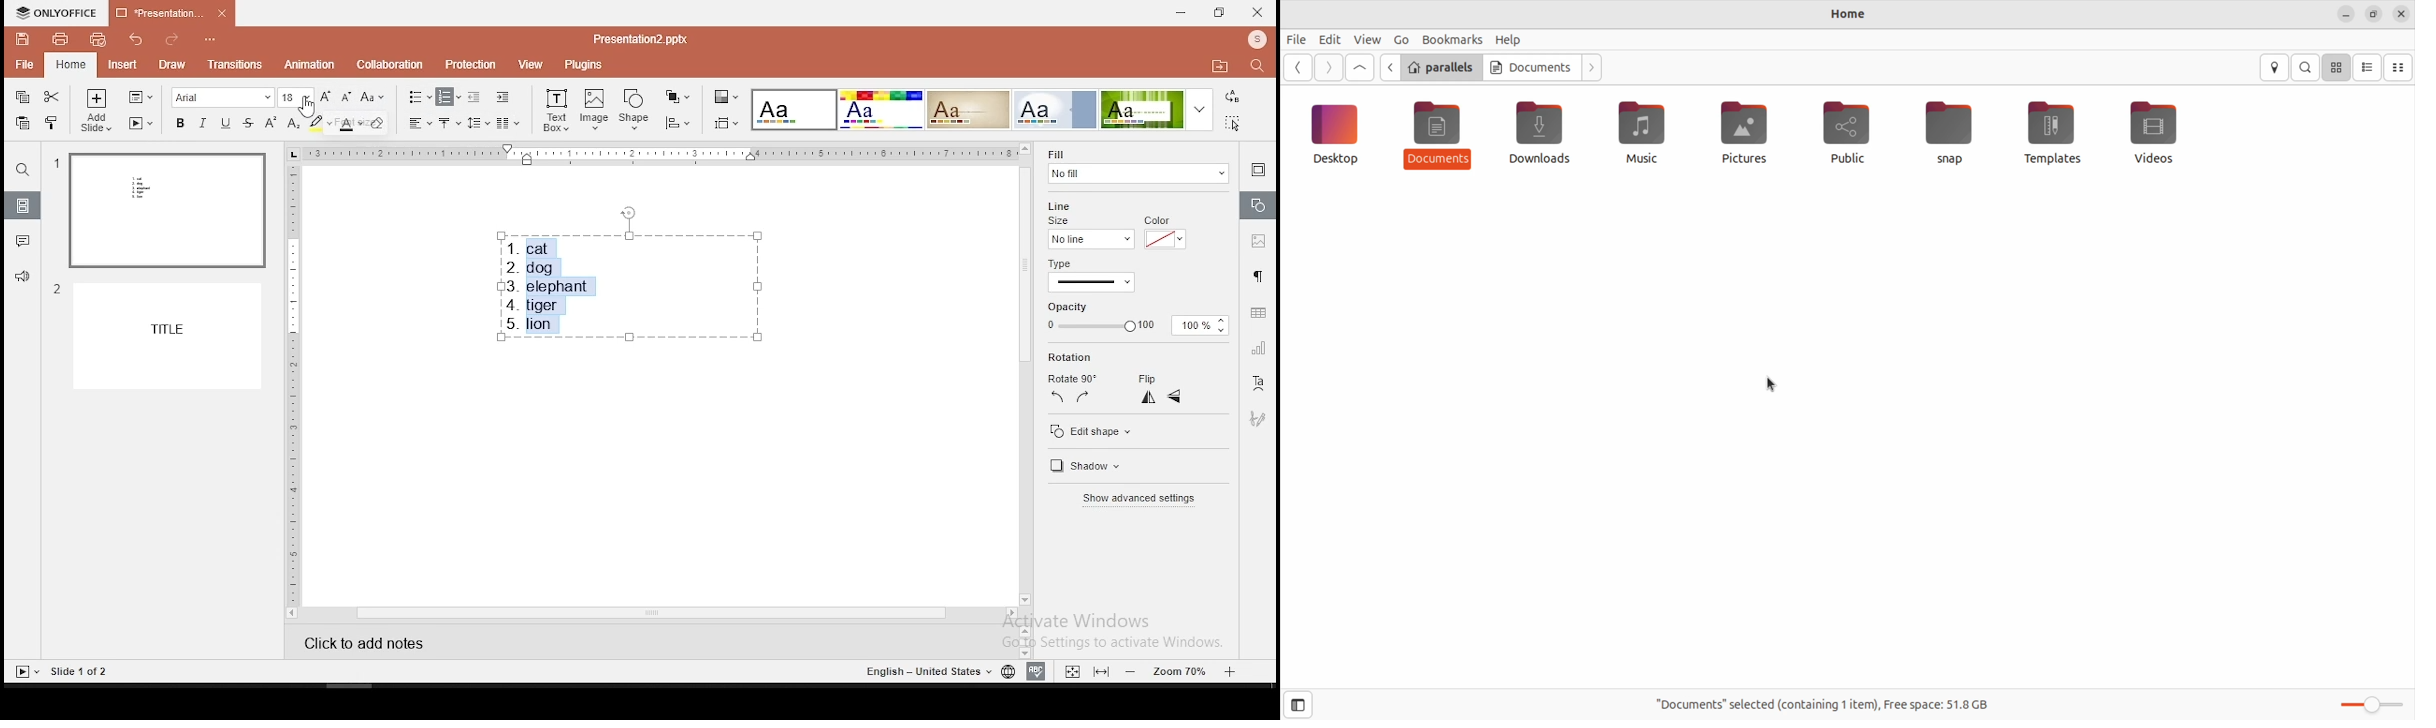 The width and height of the screenshot is (2436, 728). I want to click on comments, so click(23, 244).